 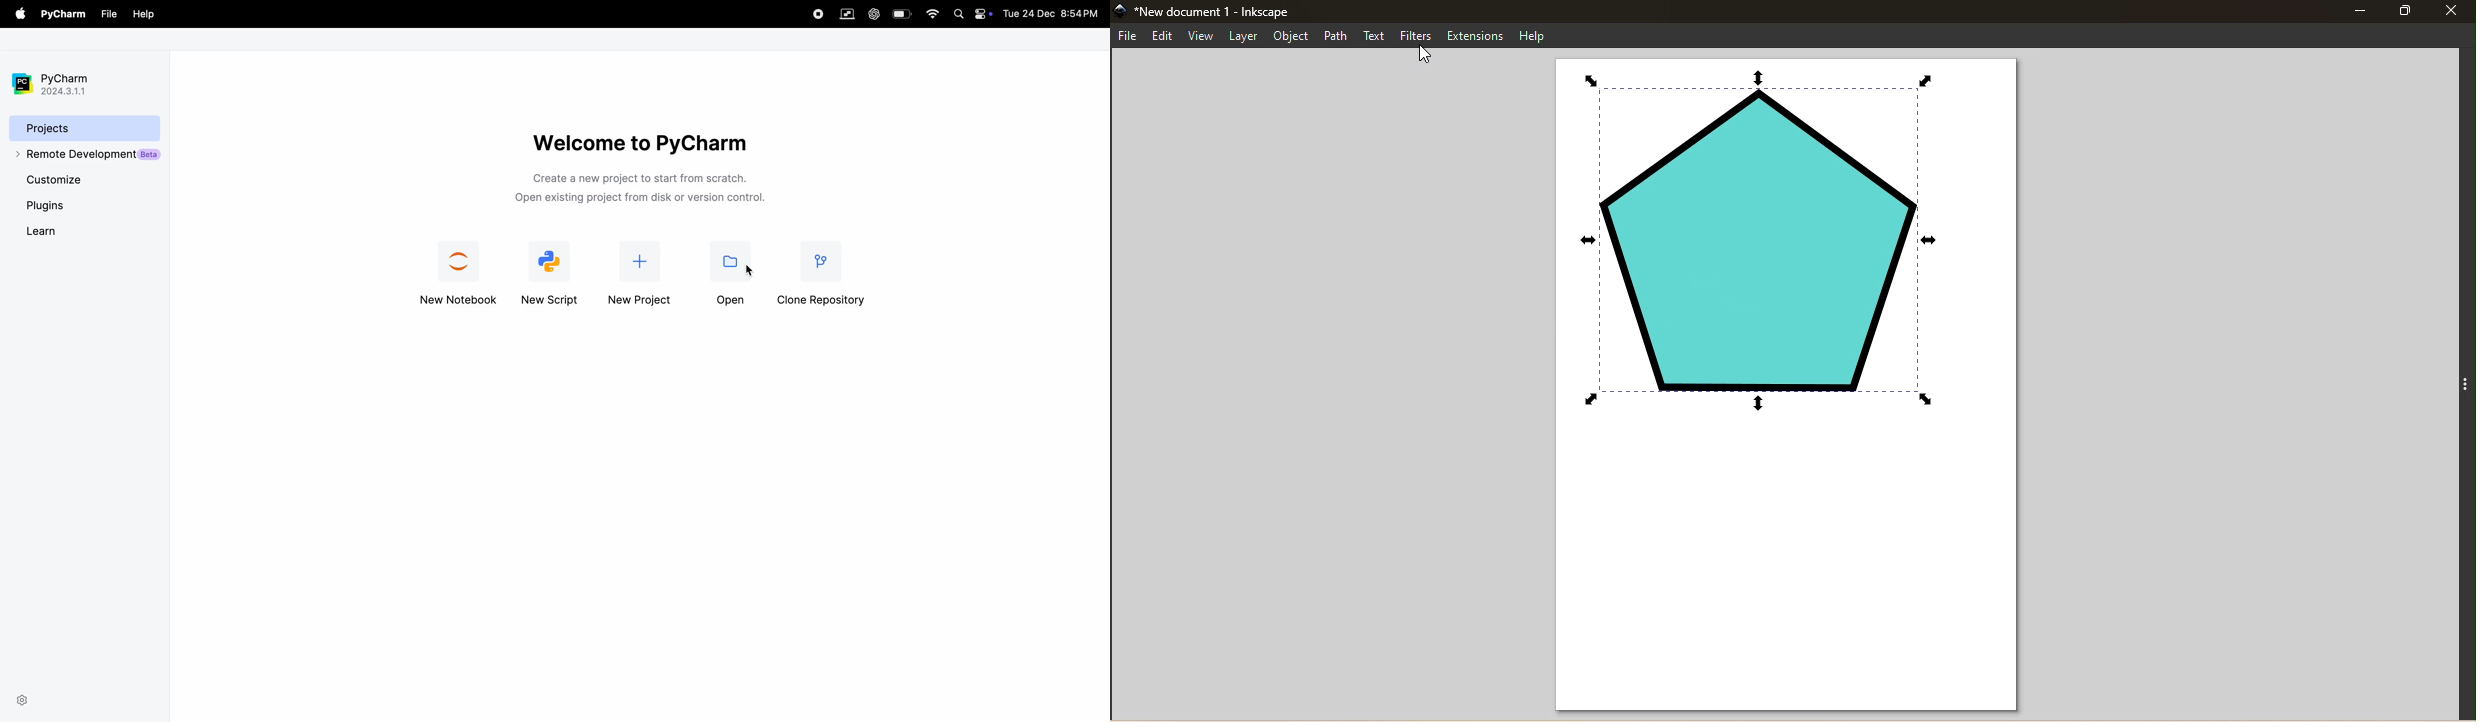 What do you see at coordinates (2405, 10) in the screenshot?
I see `Maximize` at bounding box center [2405, 10].